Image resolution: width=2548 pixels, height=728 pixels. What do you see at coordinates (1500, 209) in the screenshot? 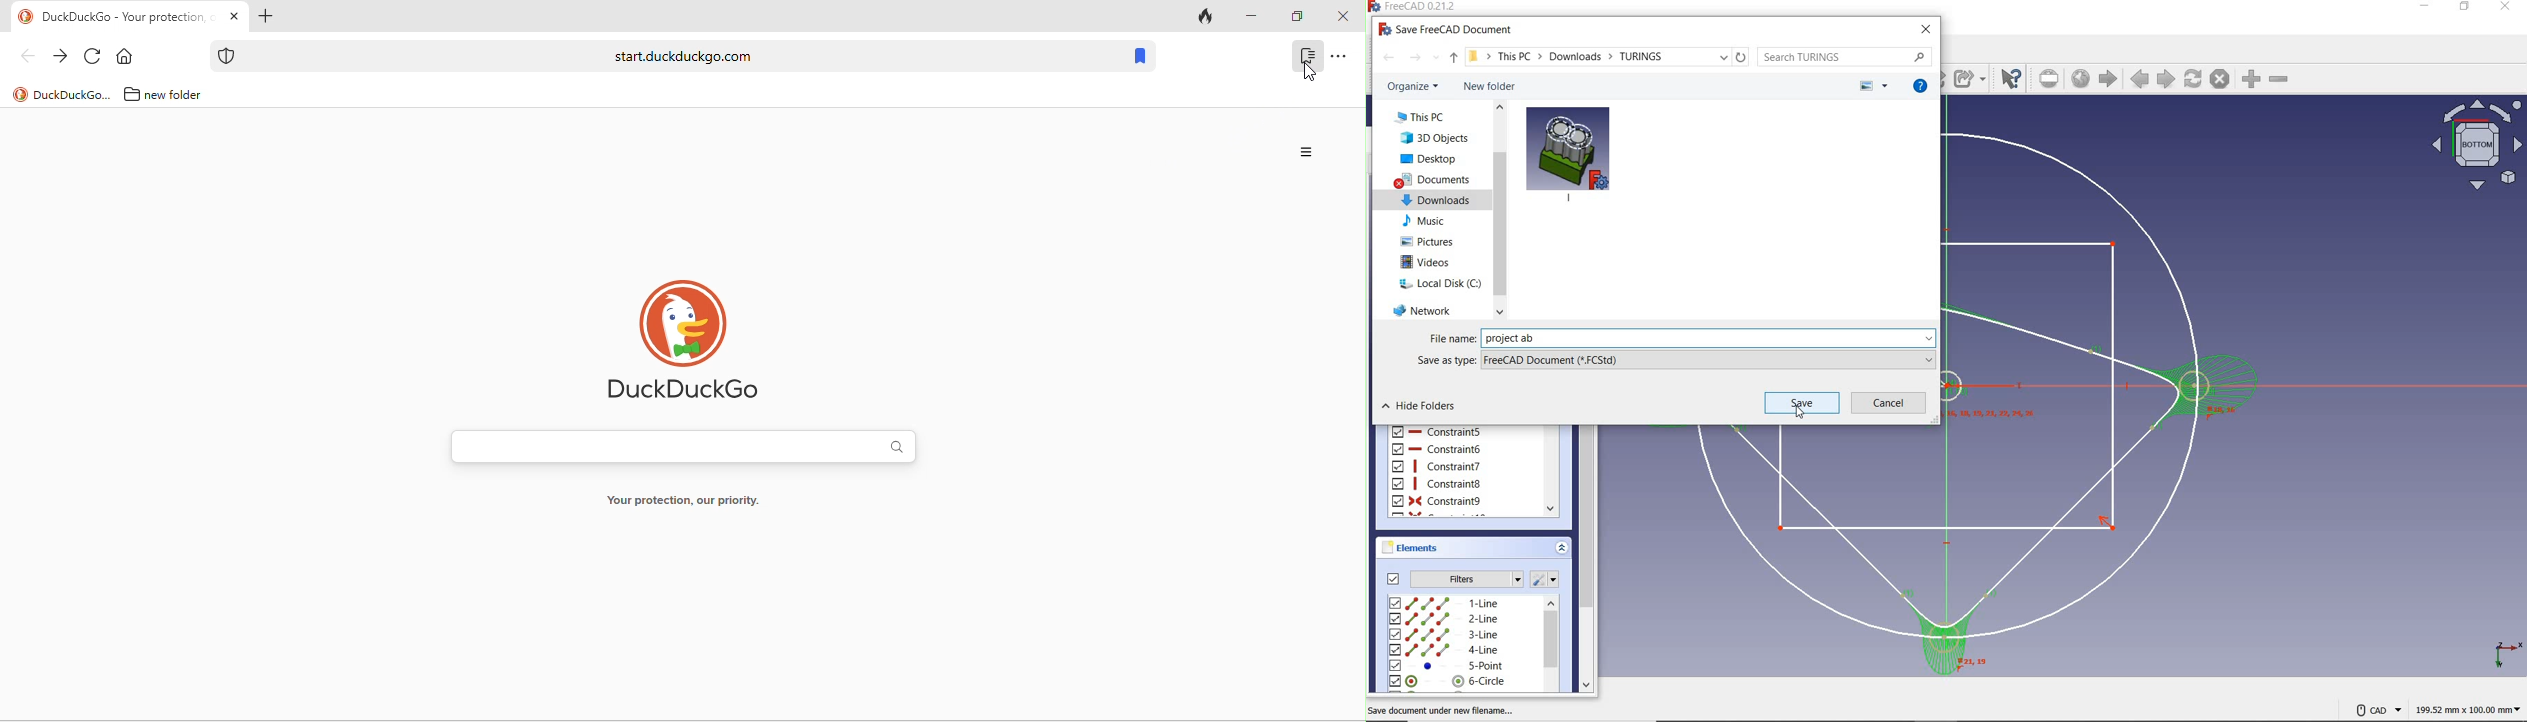
I see `scroll bar` at bounding box center [1500, 209].